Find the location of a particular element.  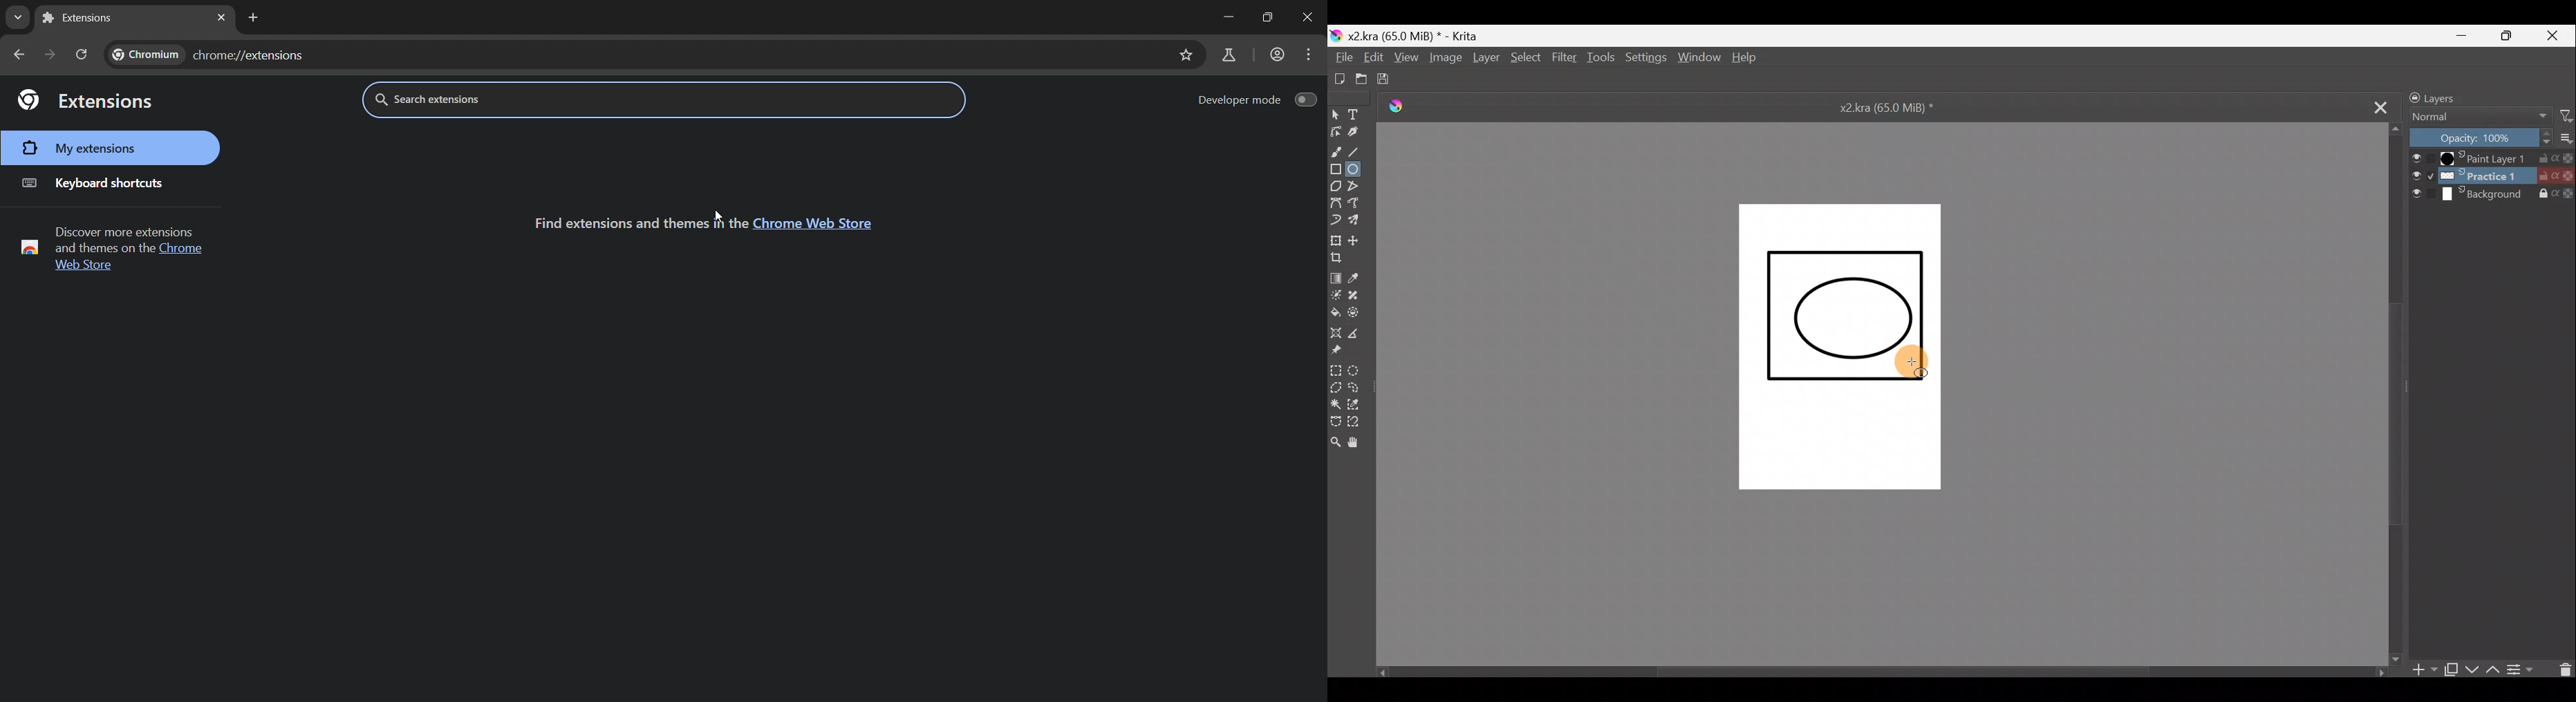

Layer is located at coordinates (1487, 60).